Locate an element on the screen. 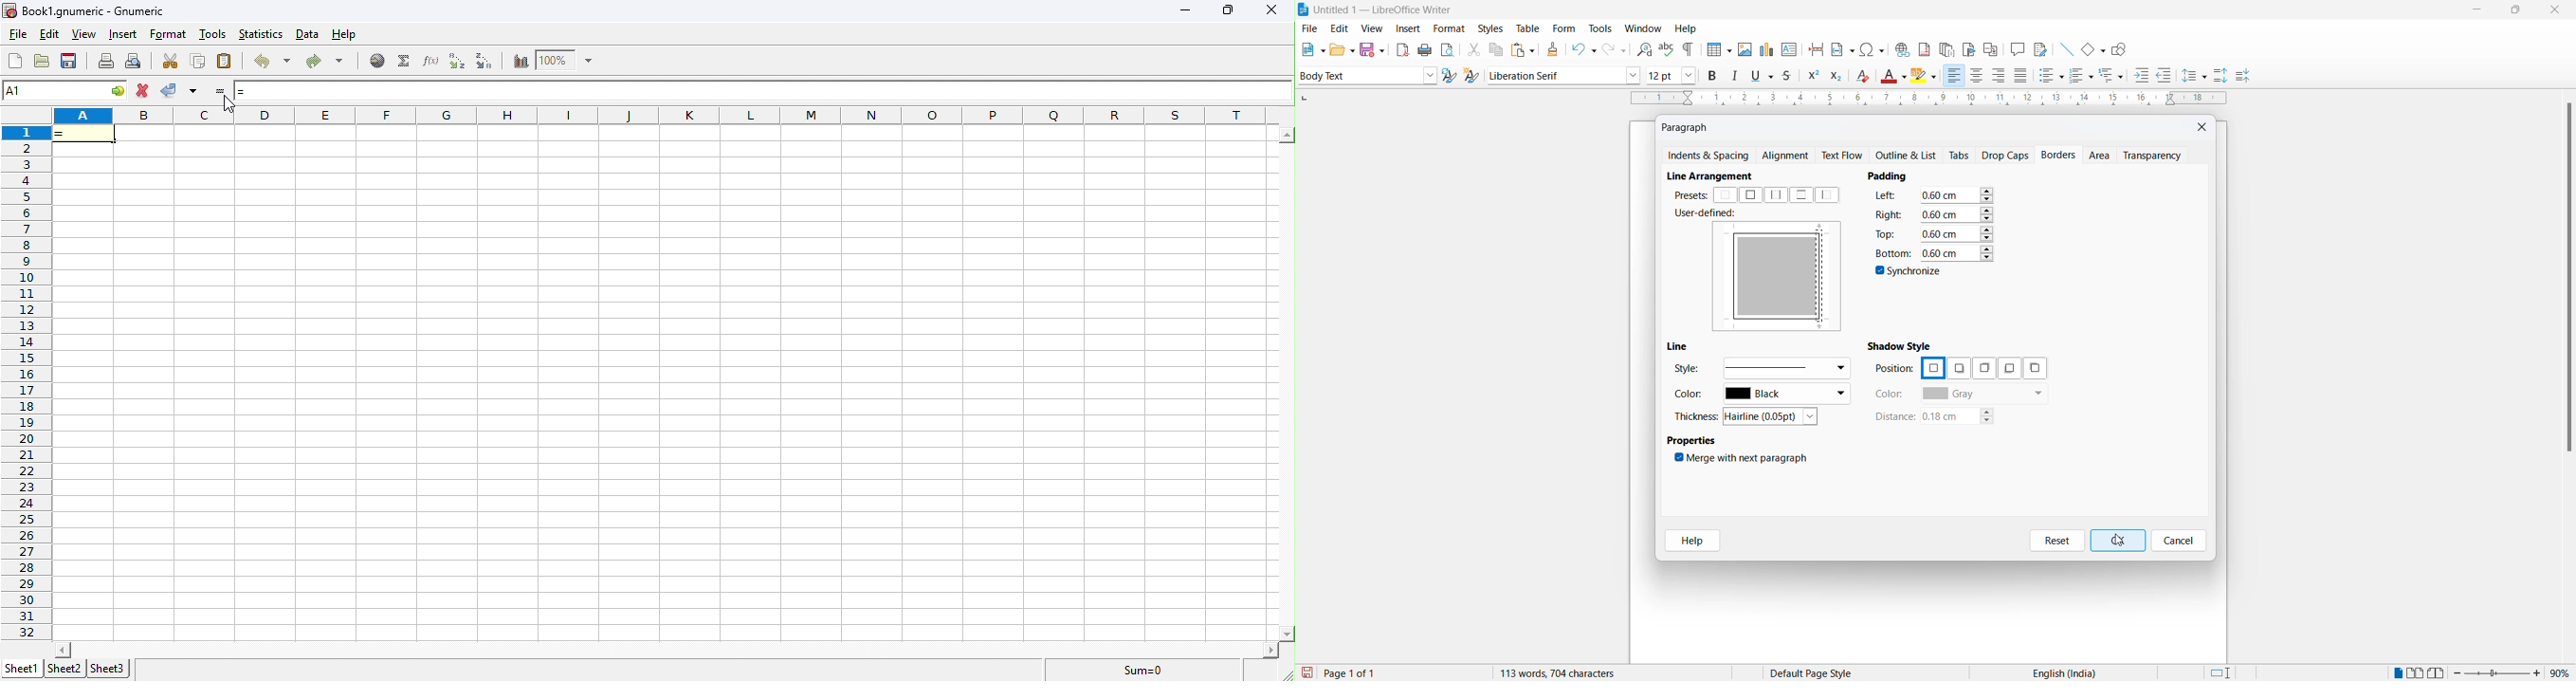  standard selection is located at coordinates (2222, 673).